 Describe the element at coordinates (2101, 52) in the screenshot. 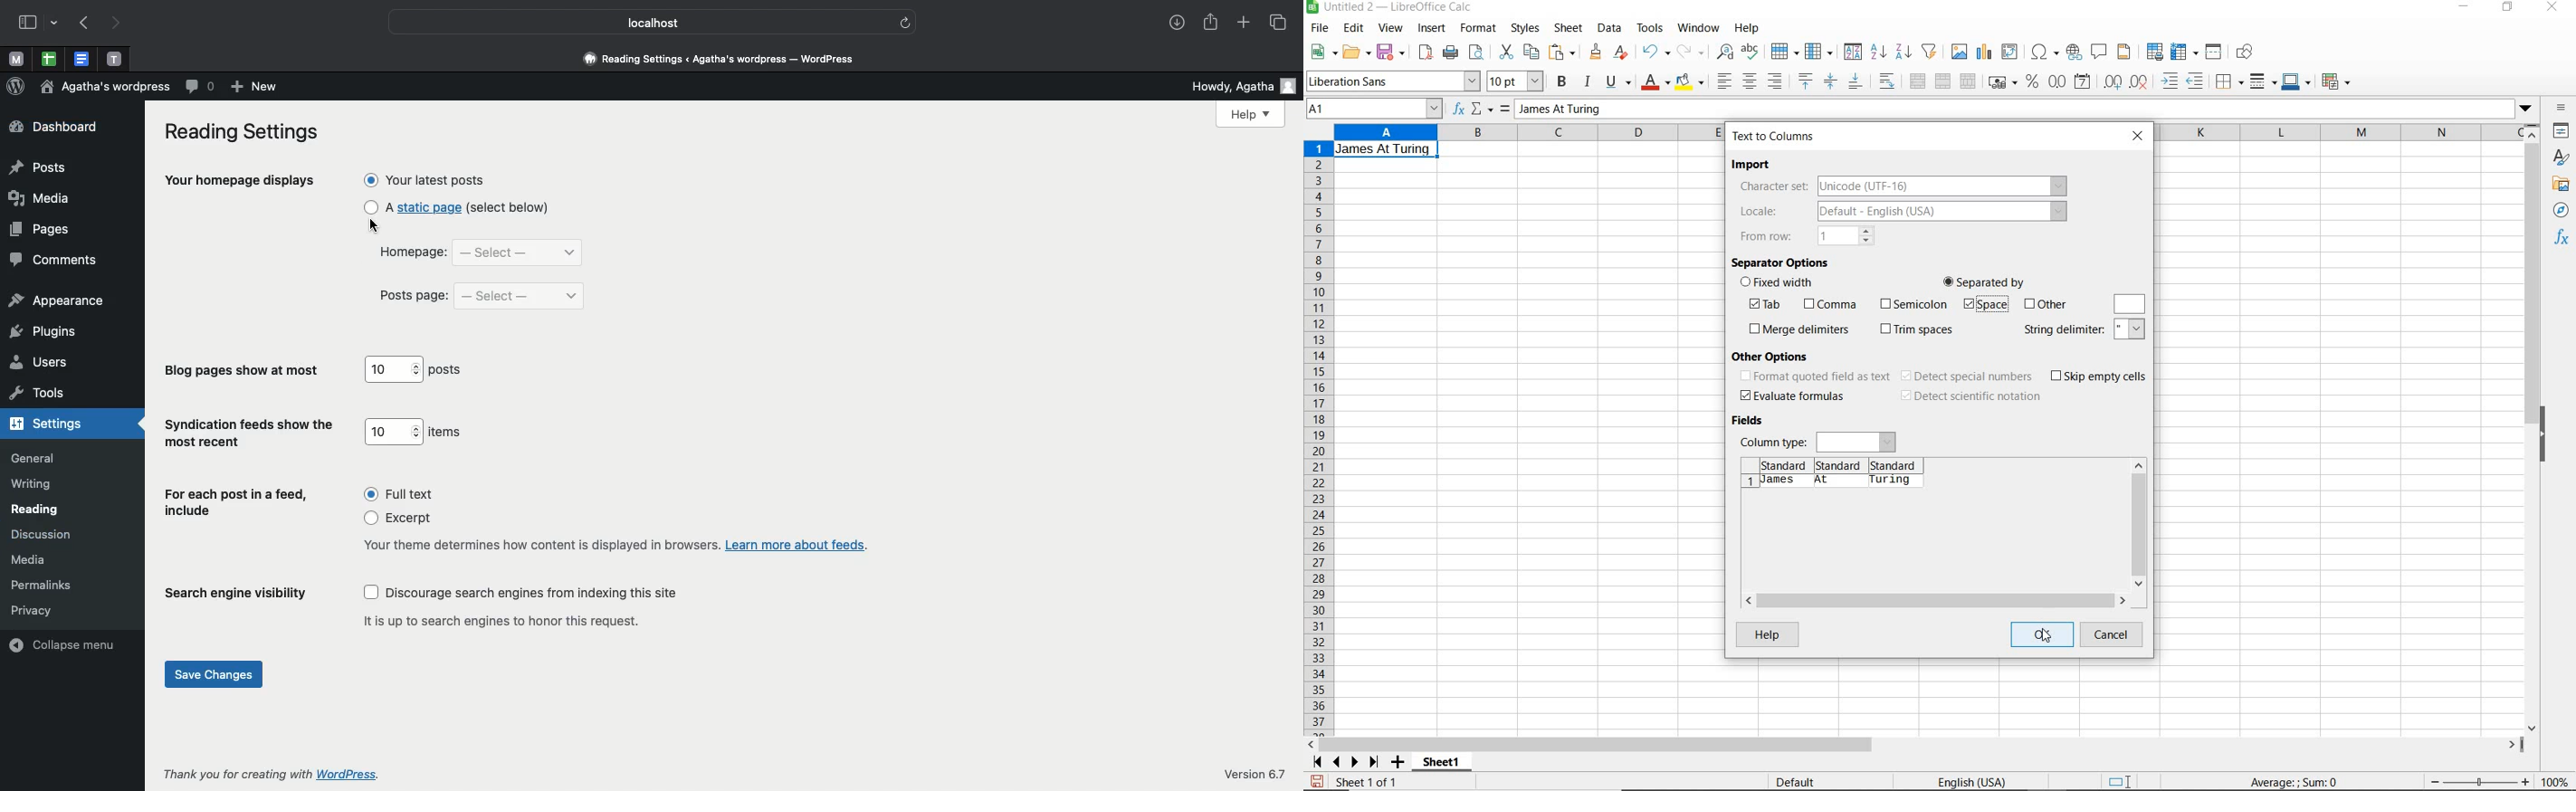

I see `insert comment` at that location.